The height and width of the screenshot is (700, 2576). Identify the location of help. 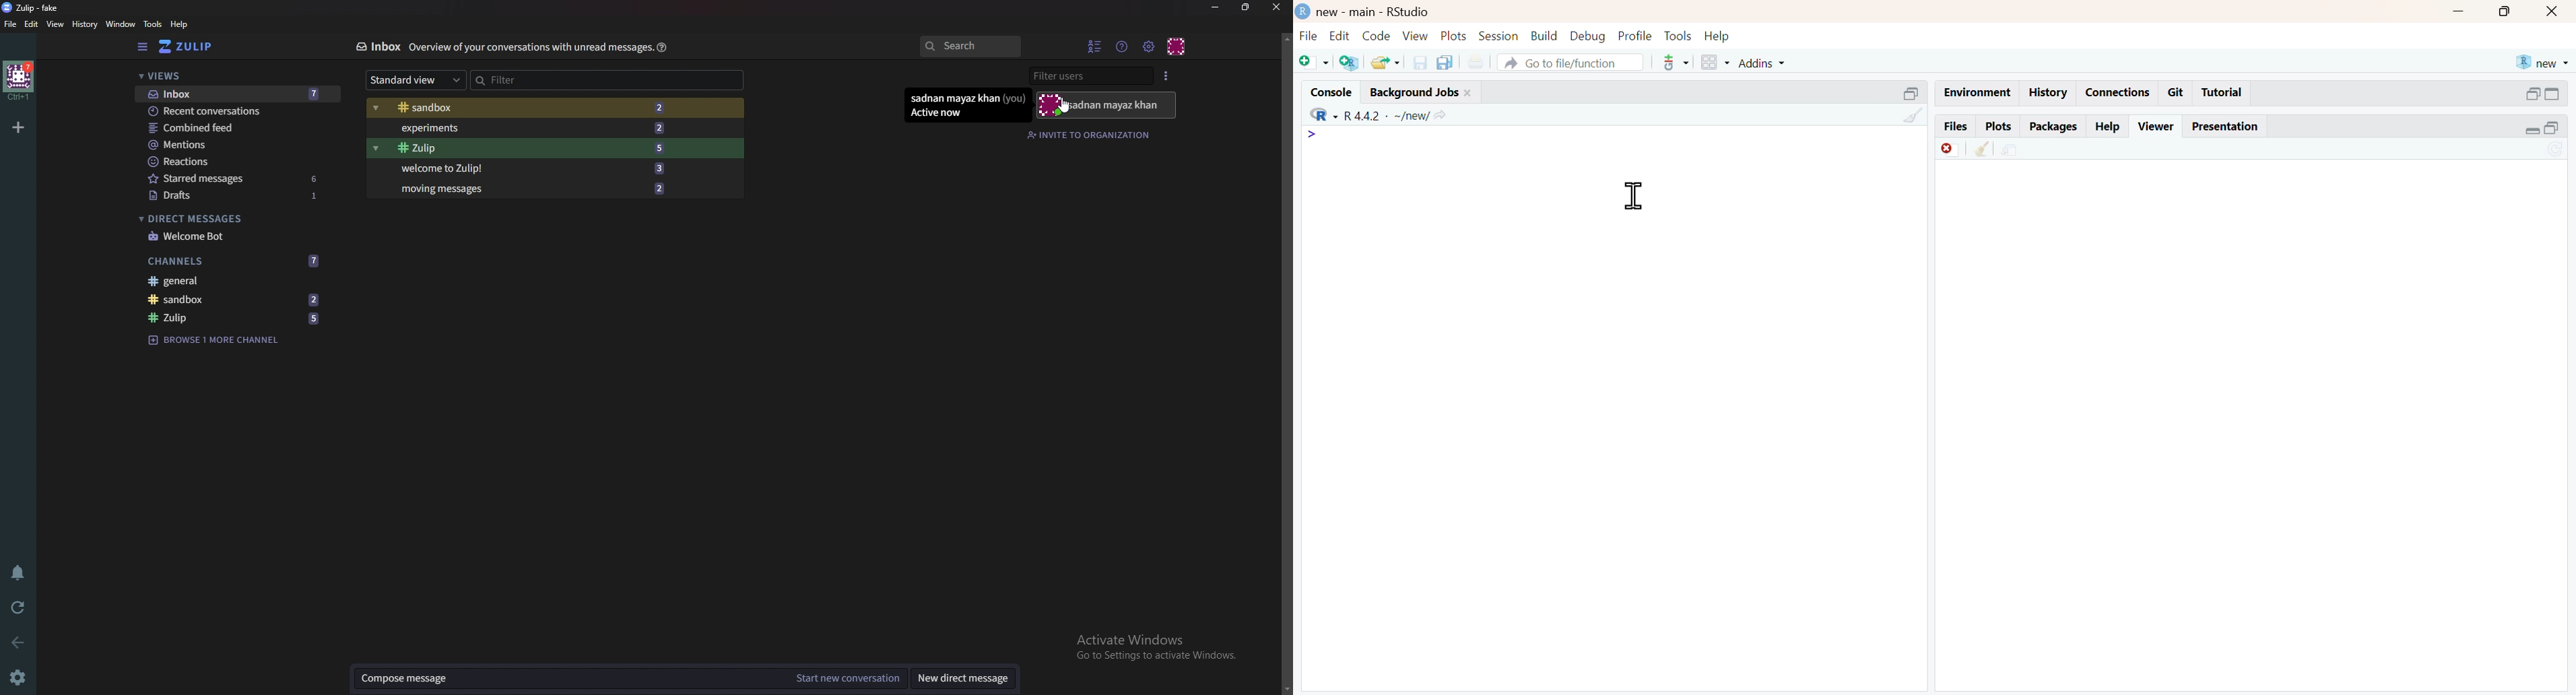
(180, 24).